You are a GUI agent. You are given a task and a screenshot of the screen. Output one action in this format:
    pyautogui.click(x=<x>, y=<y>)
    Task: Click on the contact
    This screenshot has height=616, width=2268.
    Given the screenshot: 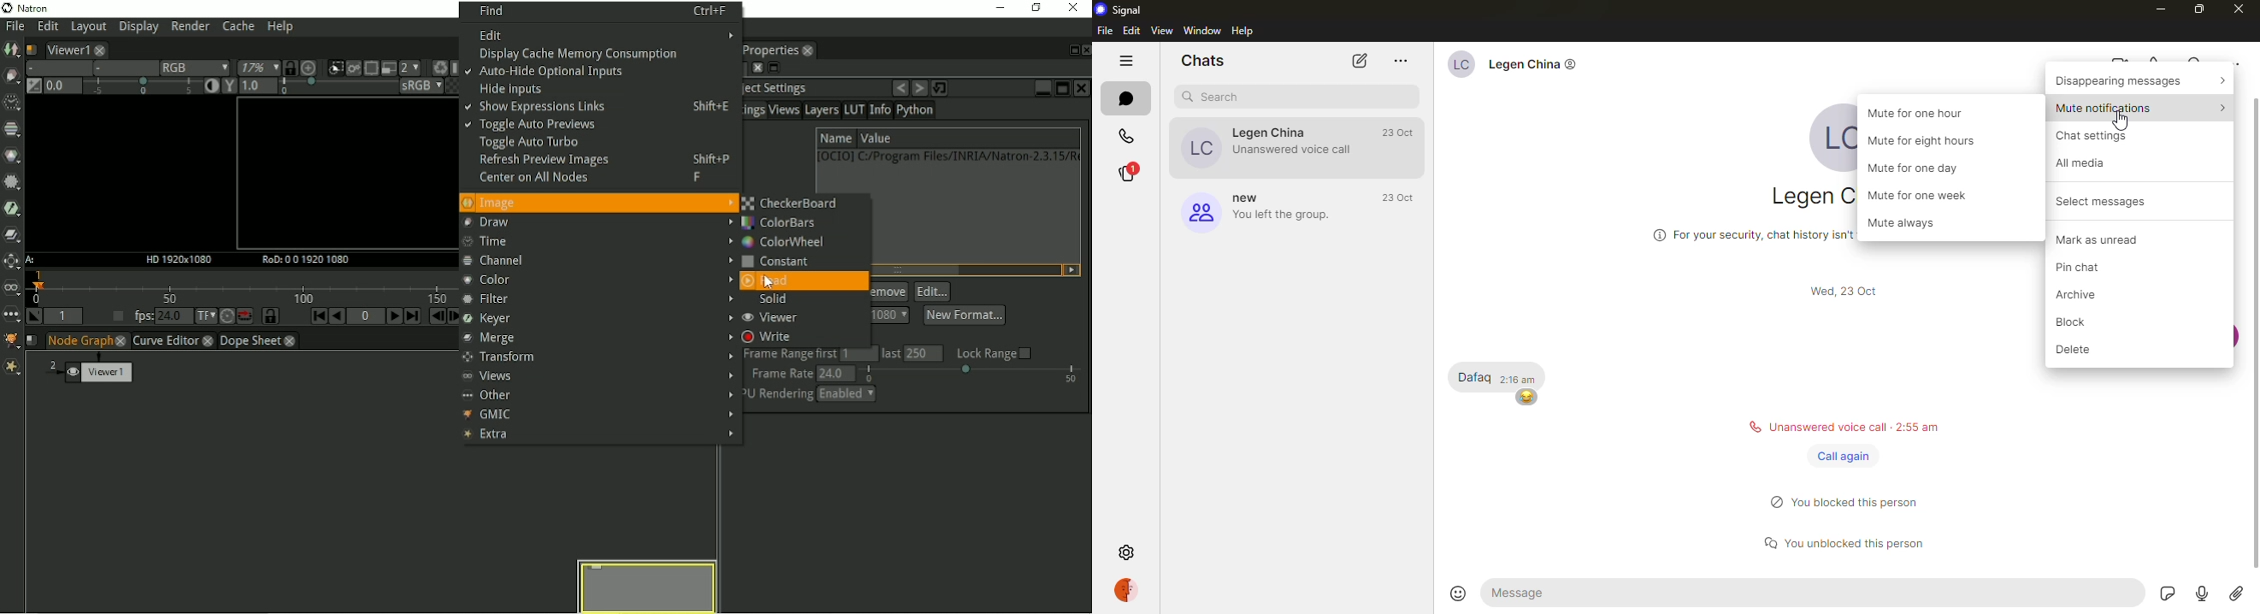 What is the action you would take?
    pyautogui.click(x=1266, y=146)
    